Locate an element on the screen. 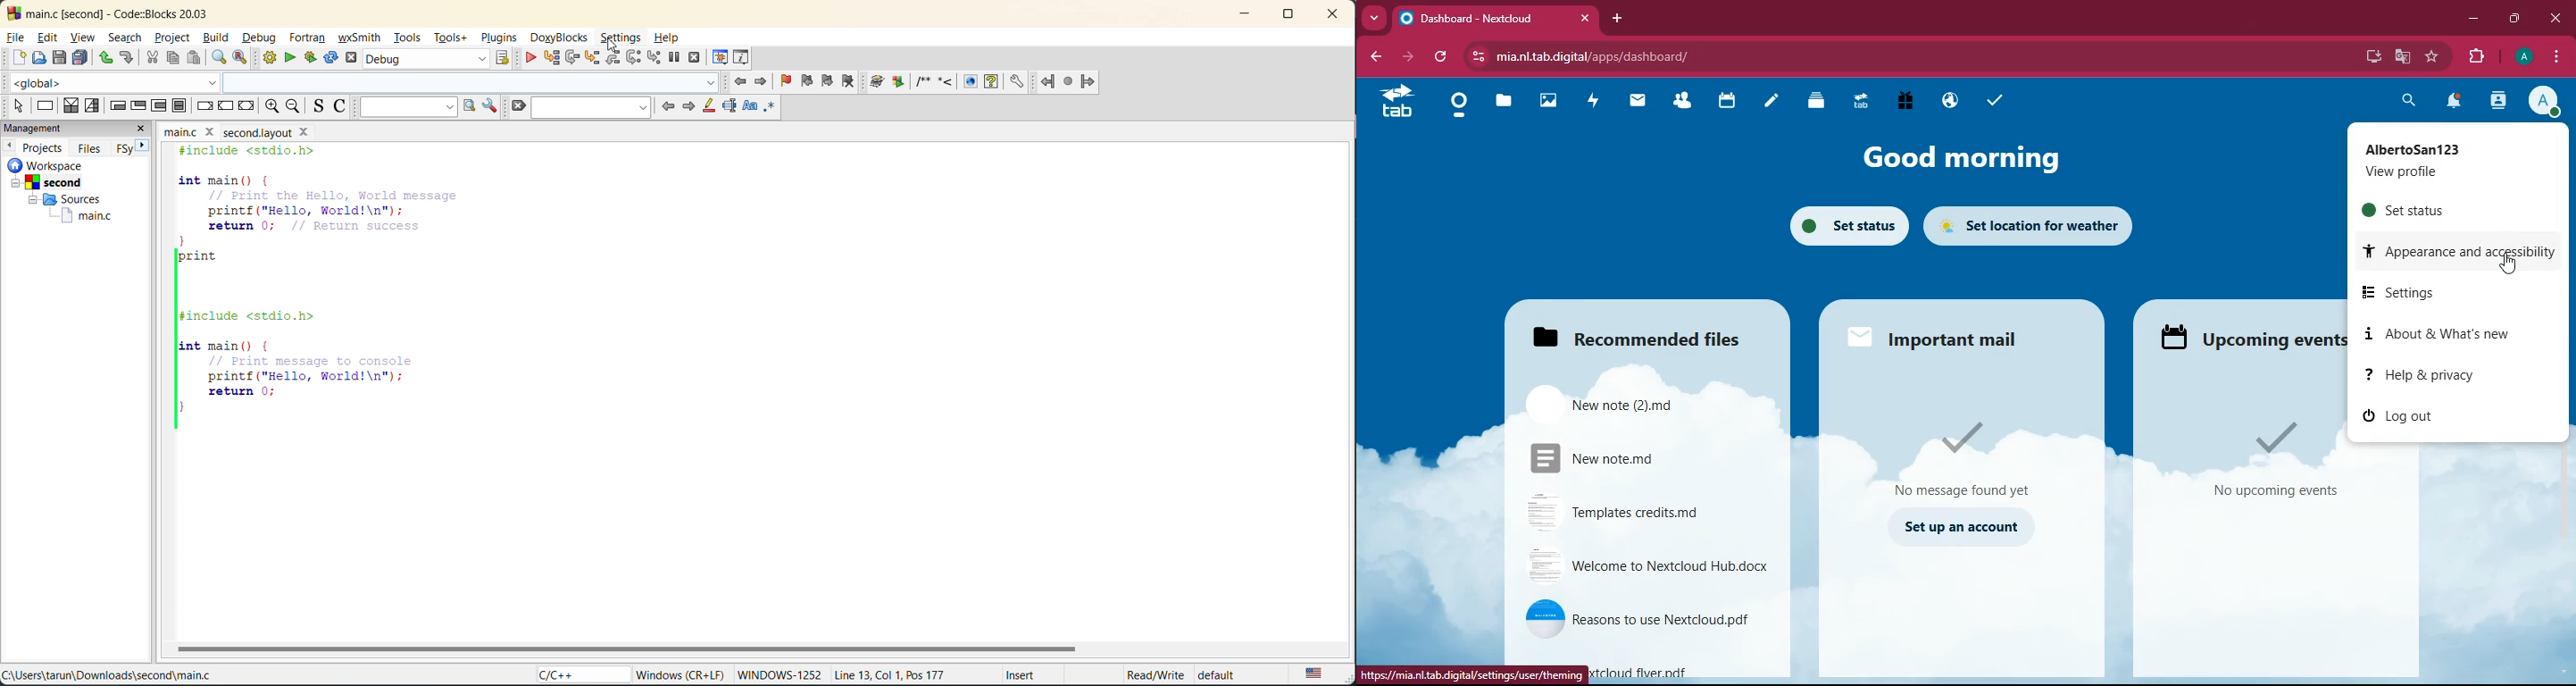 This screenshot has height=700, width=2576. close is located at coordinates (1328, 17).